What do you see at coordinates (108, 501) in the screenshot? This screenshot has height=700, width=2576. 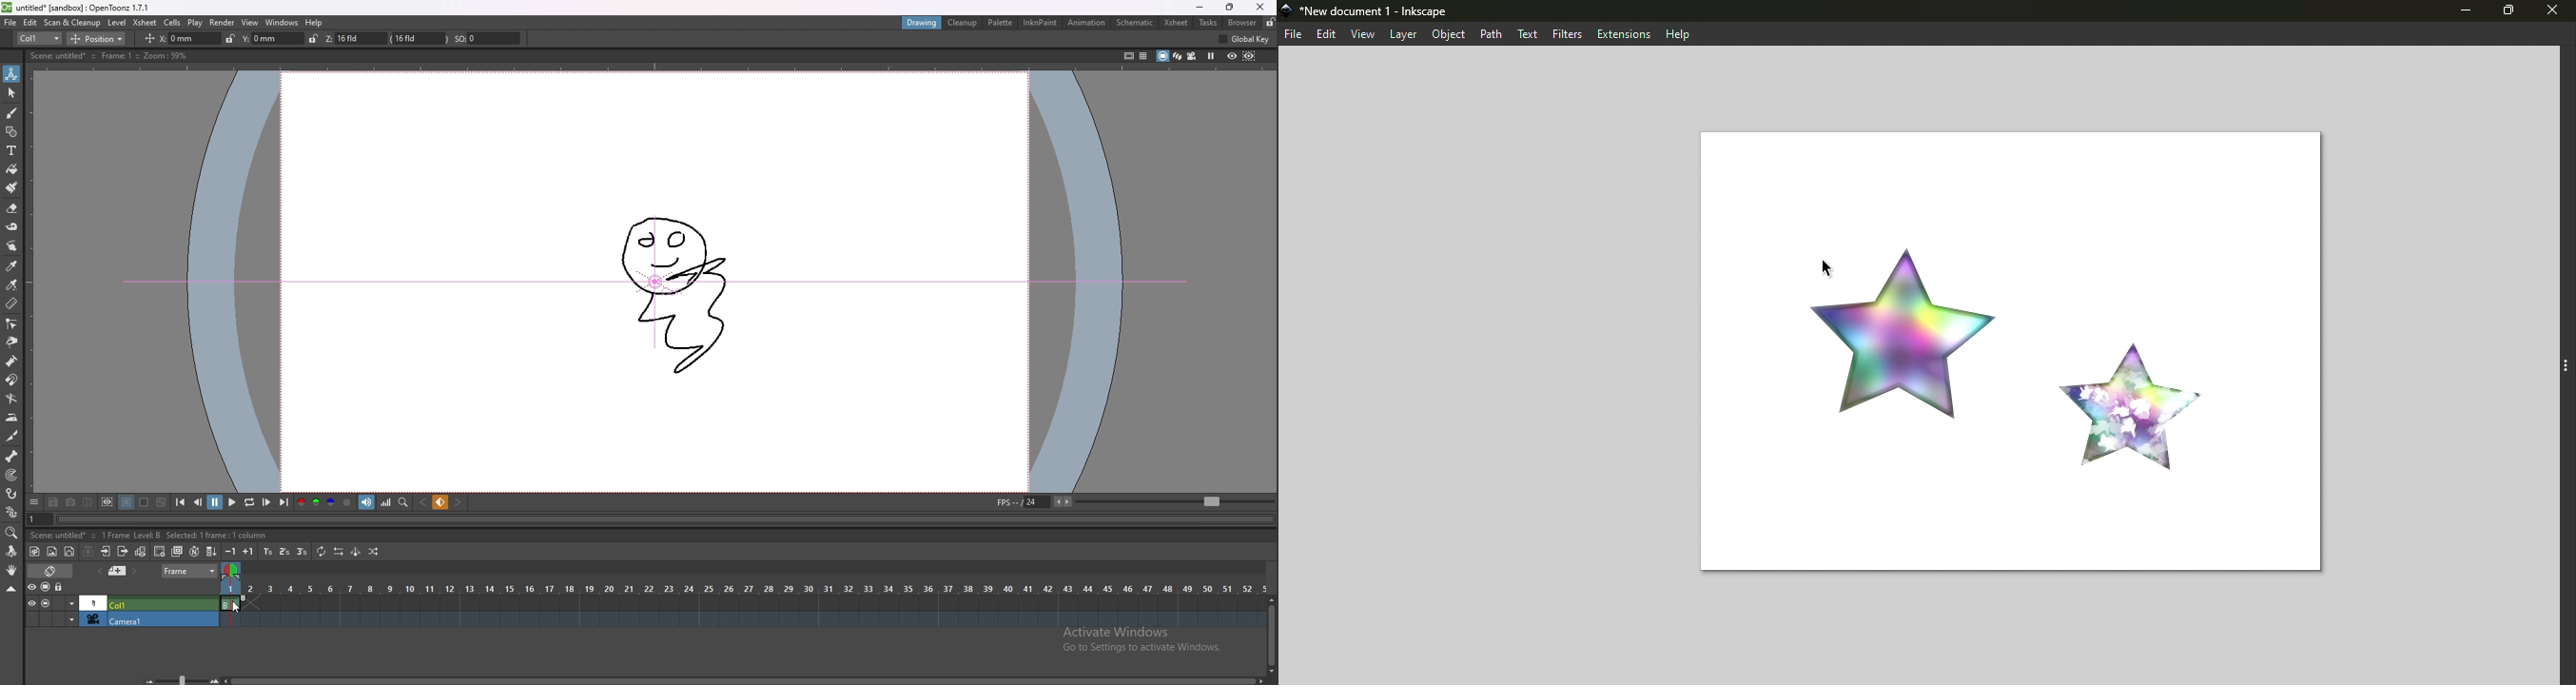 I see `define sub camera` at bounding box center [108, 501].